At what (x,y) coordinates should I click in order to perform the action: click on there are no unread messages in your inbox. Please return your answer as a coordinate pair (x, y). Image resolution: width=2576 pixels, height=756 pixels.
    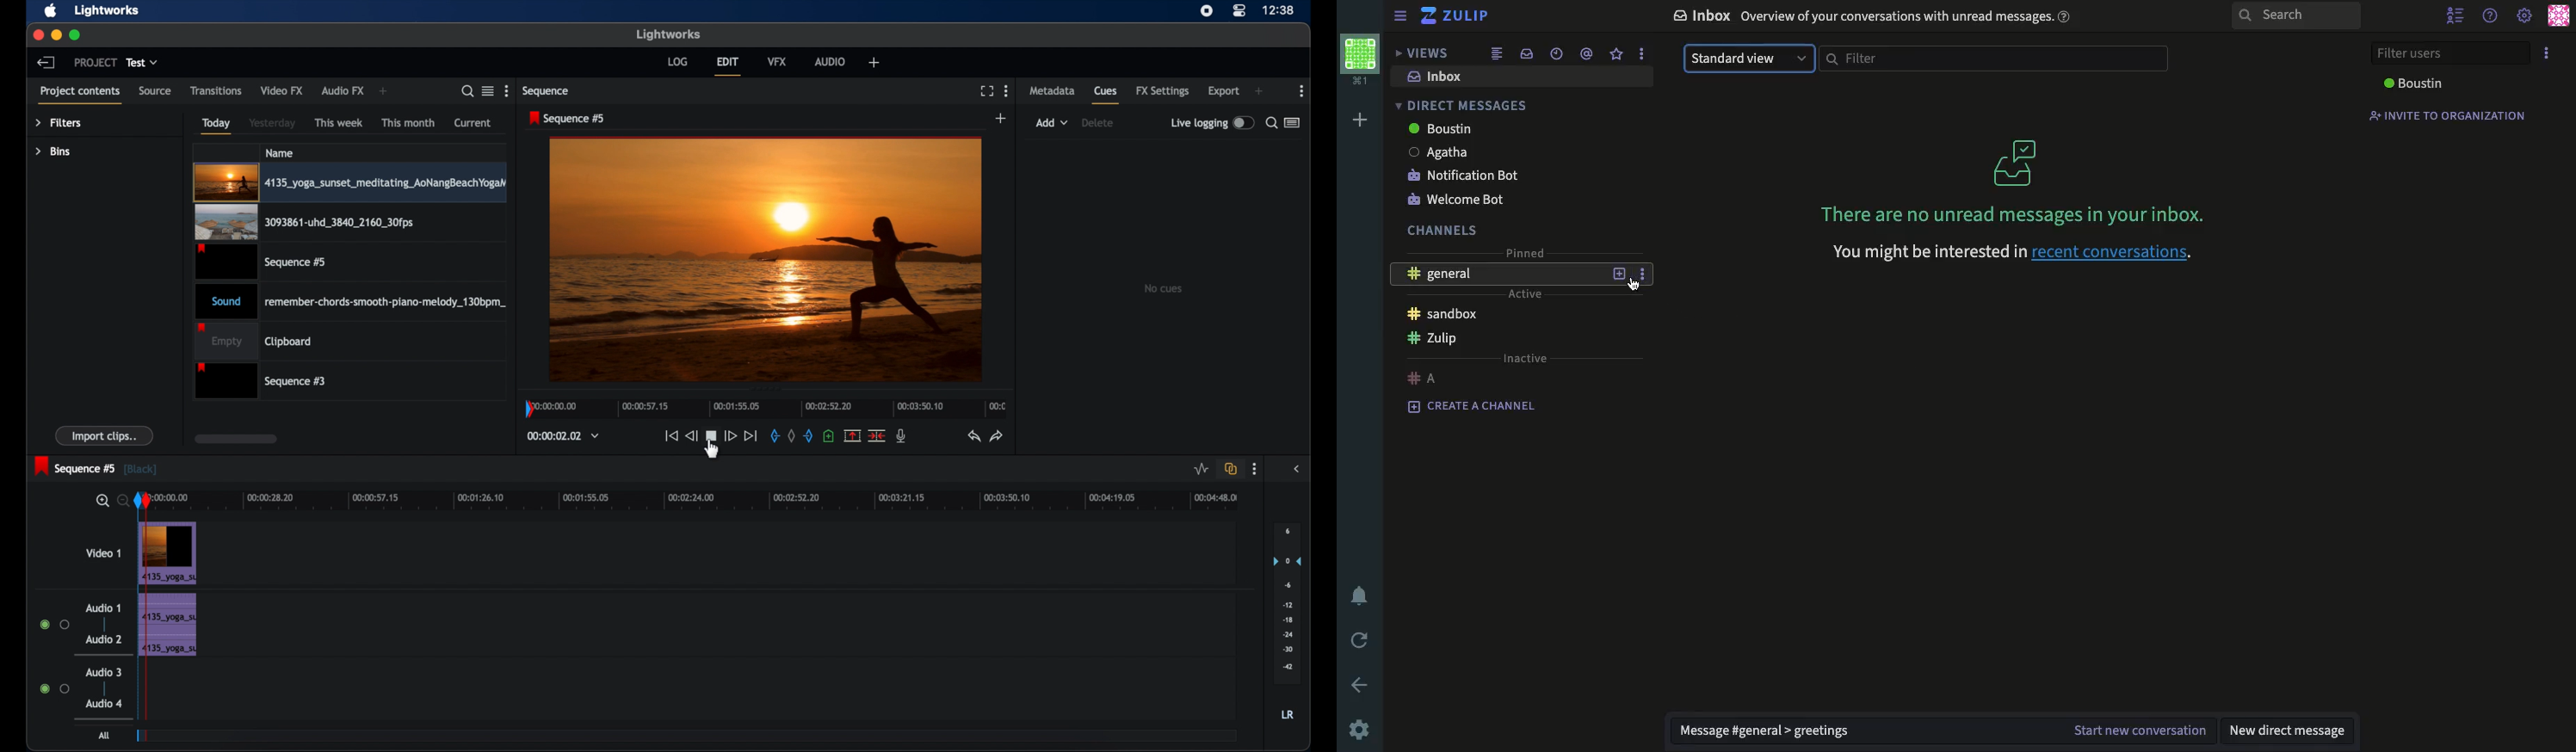
    Looking at the image, I should click on (2017, 181).